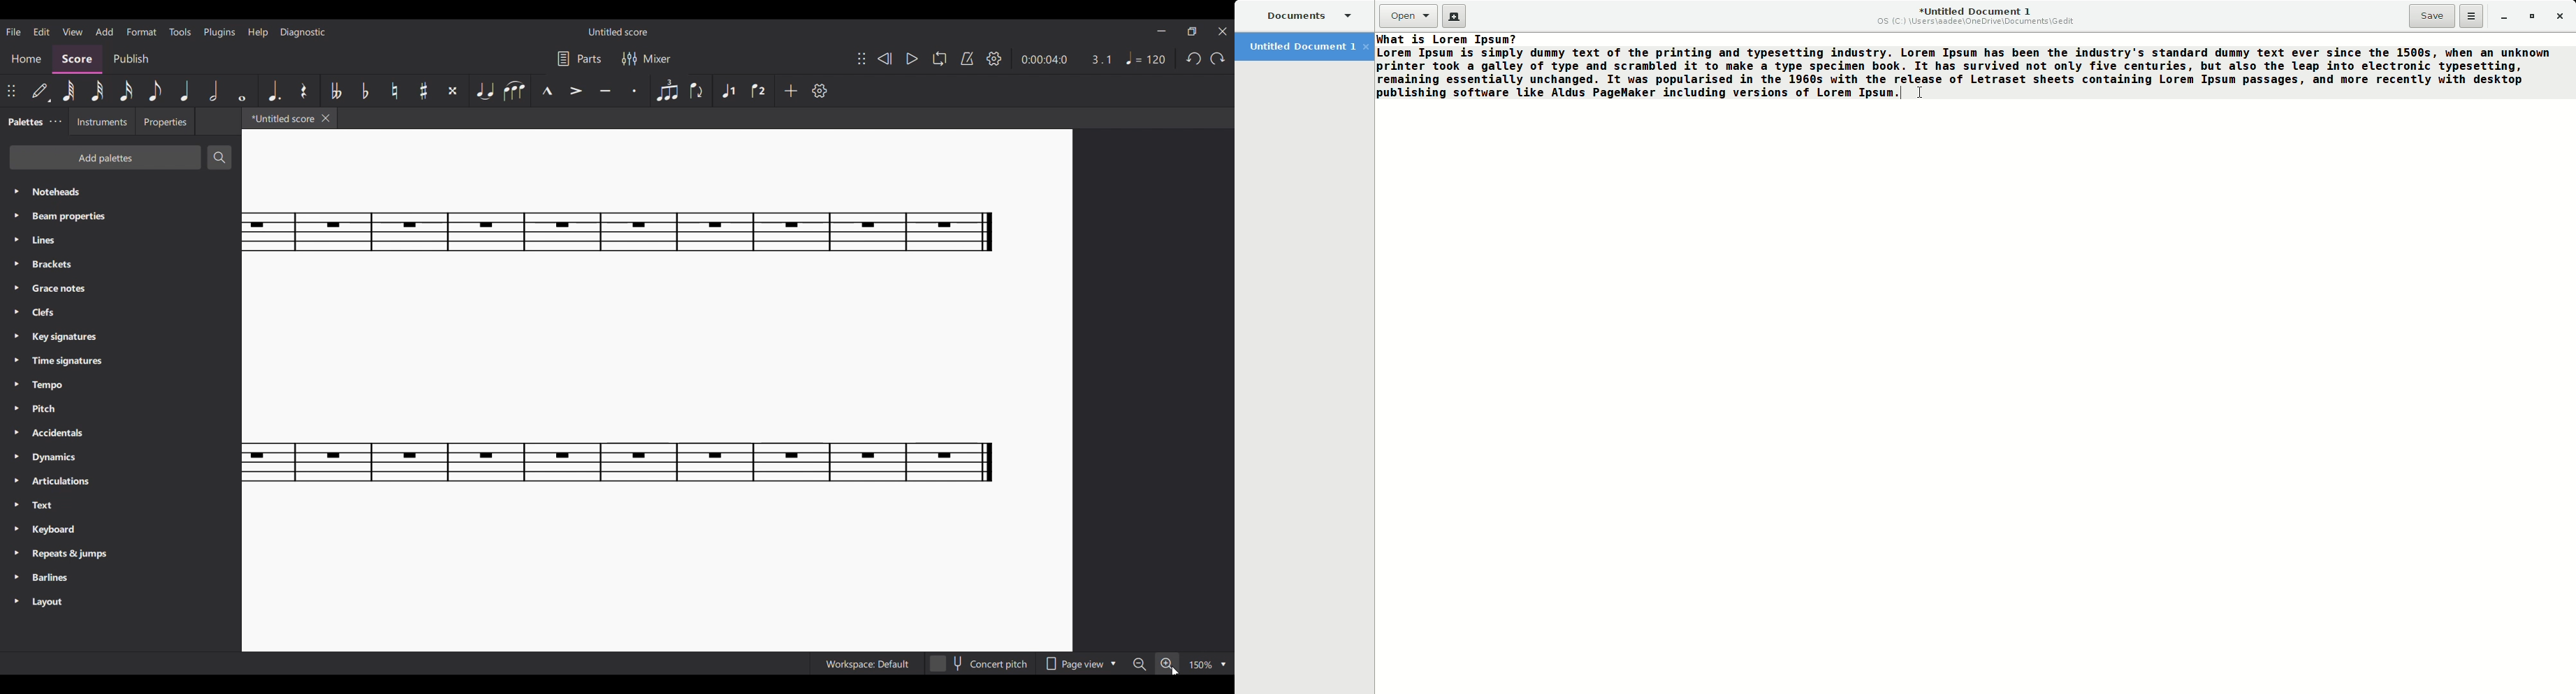 Image resolution: width=2576 pixels, height=700 pixels. Describe the element at coordinates (105, 31) in the screenshot. I see `Add menu` at that location.